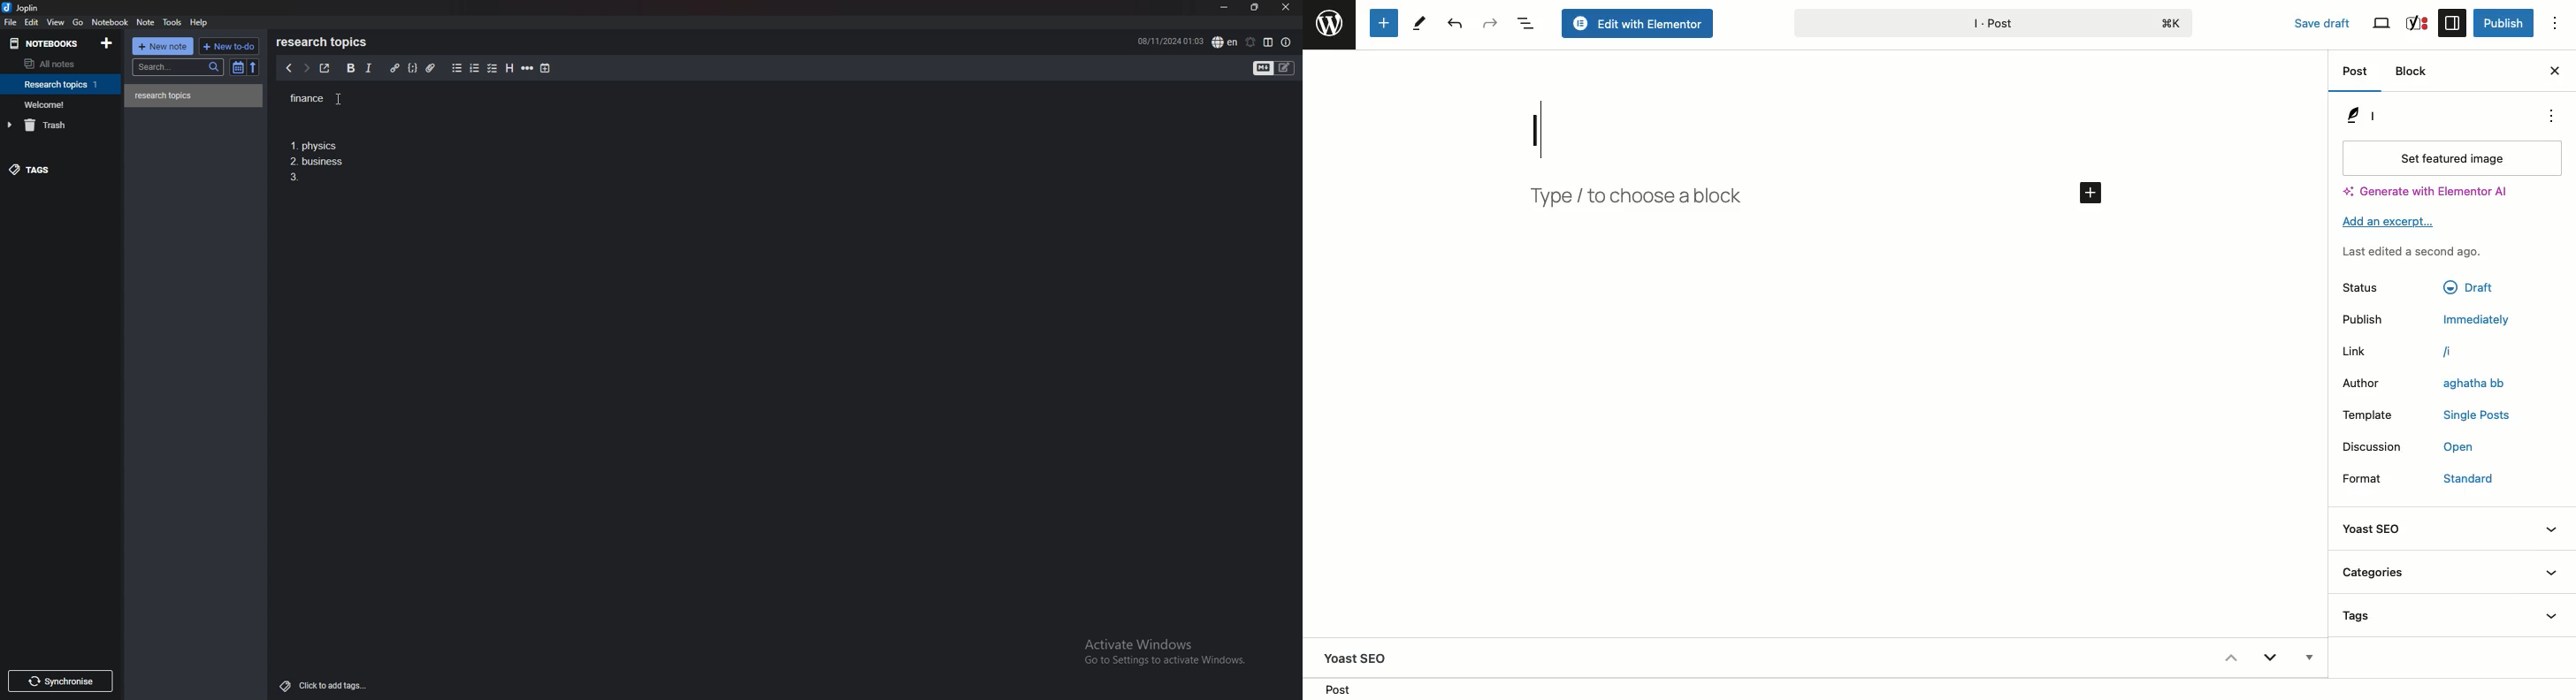 The width and height of the screenshot is (2576, 700). I want to click on view, so click(56, 22).